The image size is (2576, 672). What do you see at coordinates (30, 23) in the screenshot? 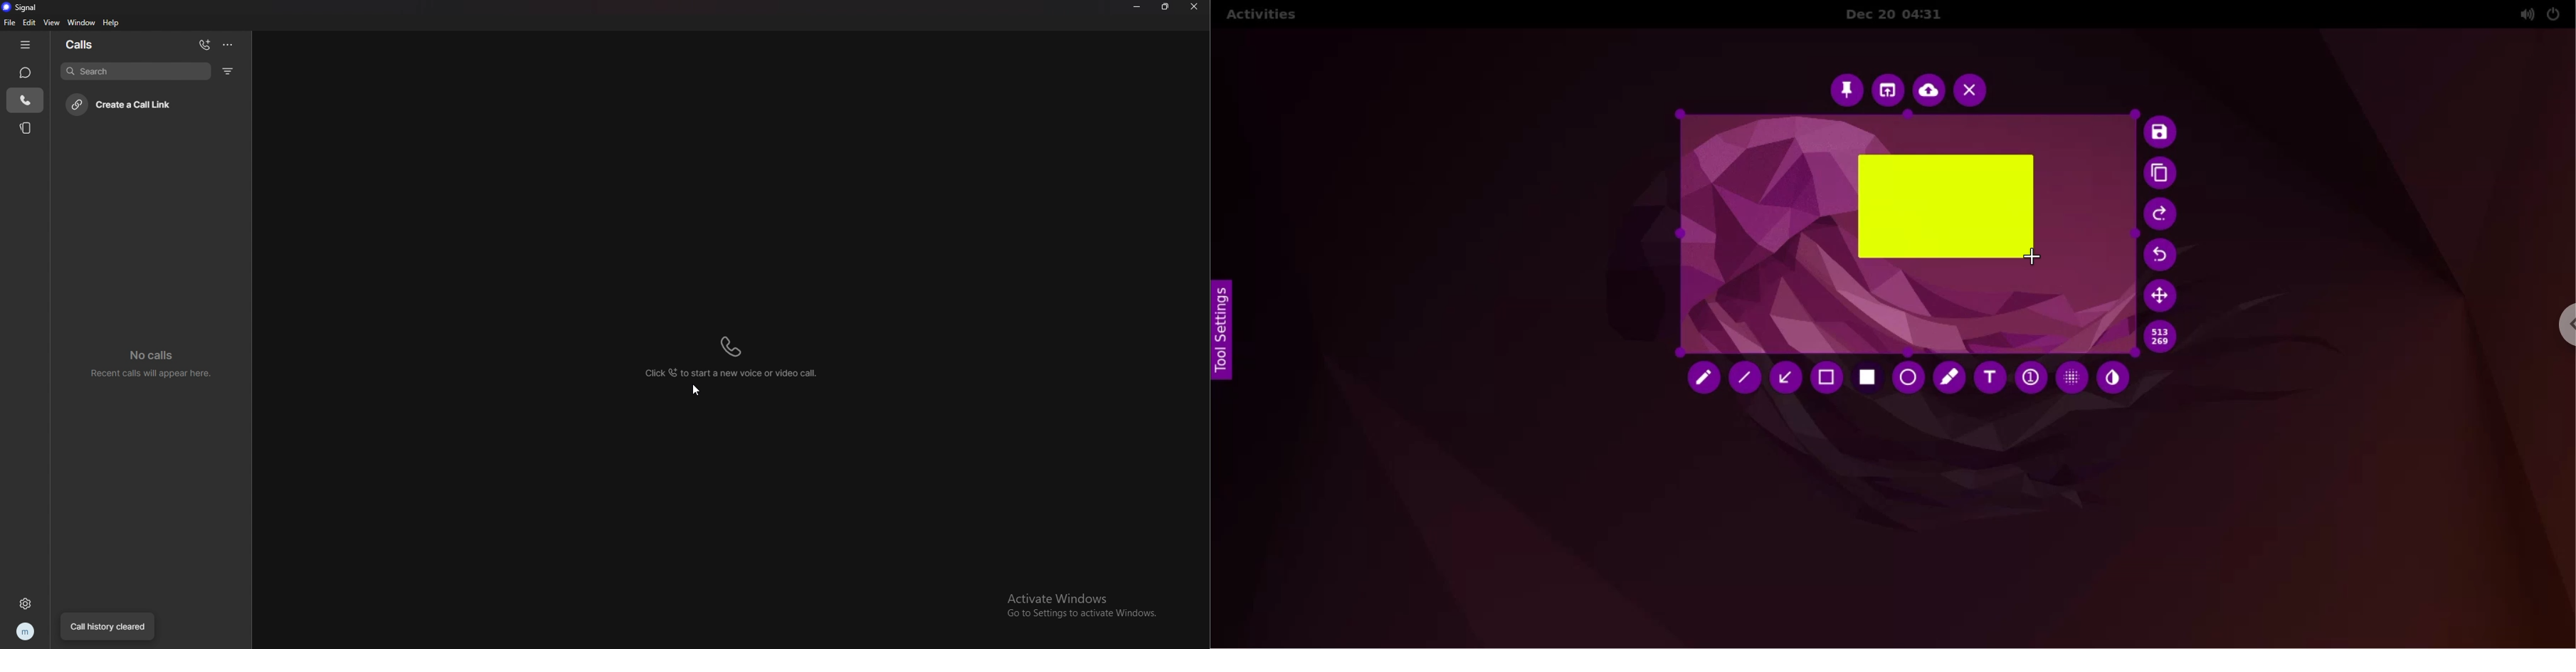
I see `edit` at bounding box center [30, 23].